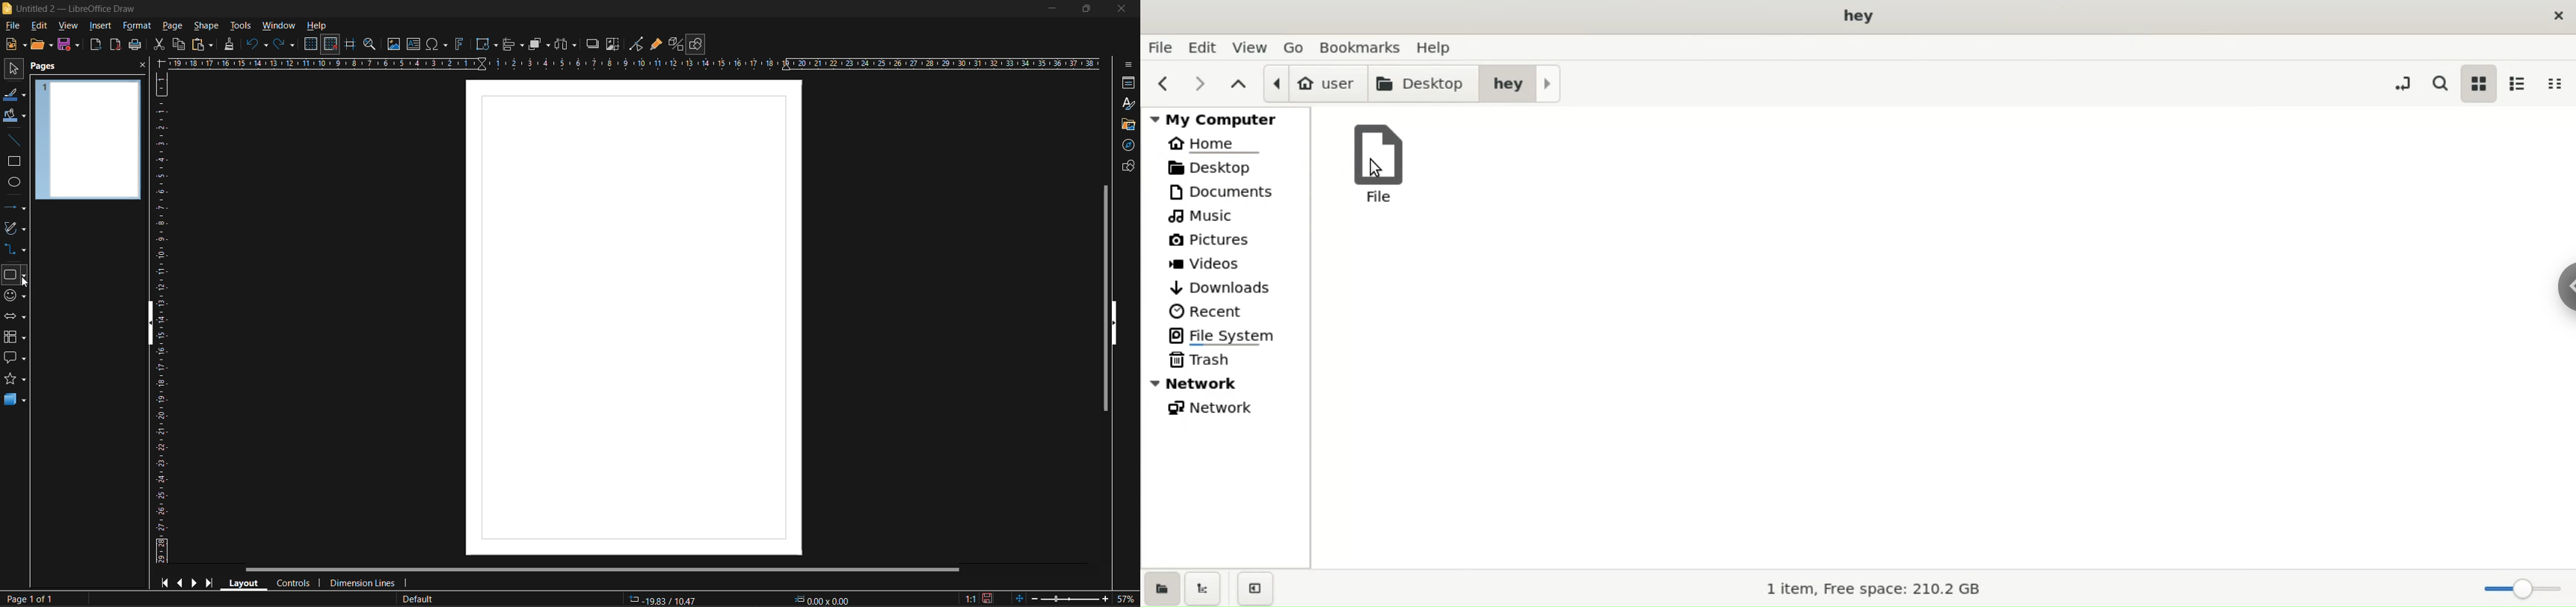 The image size is (2576, 616). I want to click on helplines, so click(349, 45).